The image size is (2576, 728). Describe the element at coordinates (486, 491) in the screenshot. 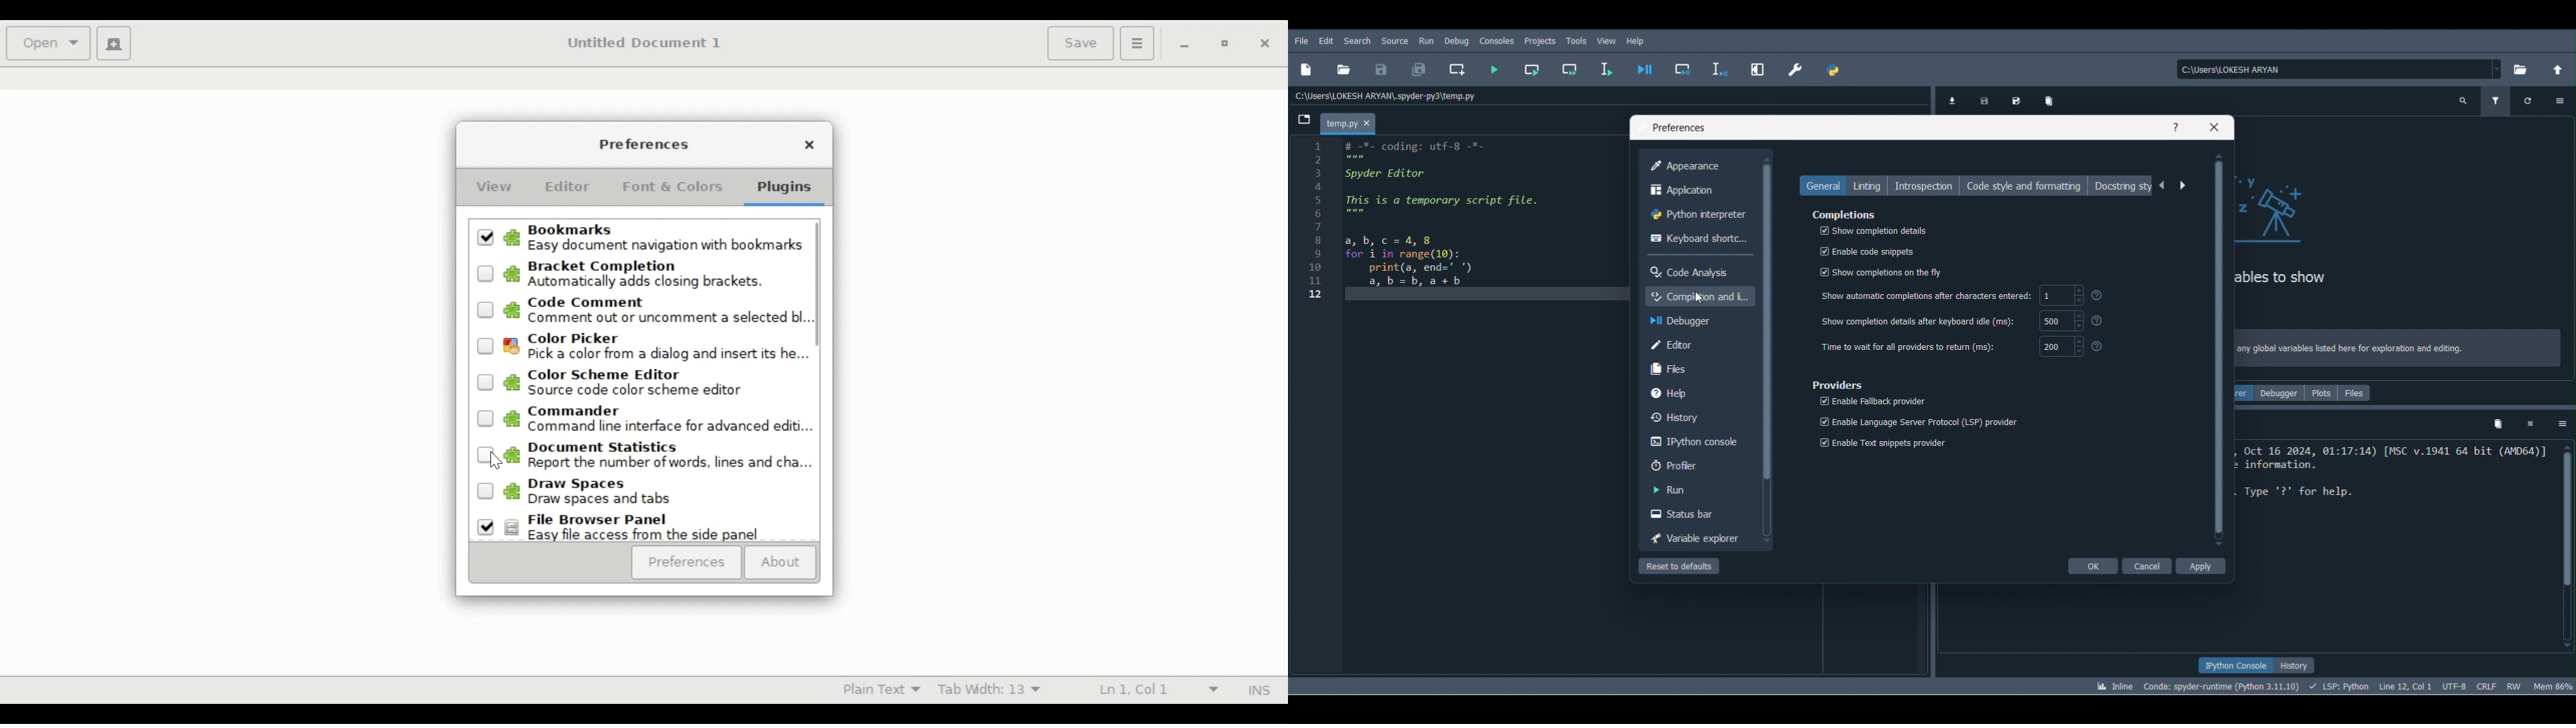

I see `Unselected` at that location.